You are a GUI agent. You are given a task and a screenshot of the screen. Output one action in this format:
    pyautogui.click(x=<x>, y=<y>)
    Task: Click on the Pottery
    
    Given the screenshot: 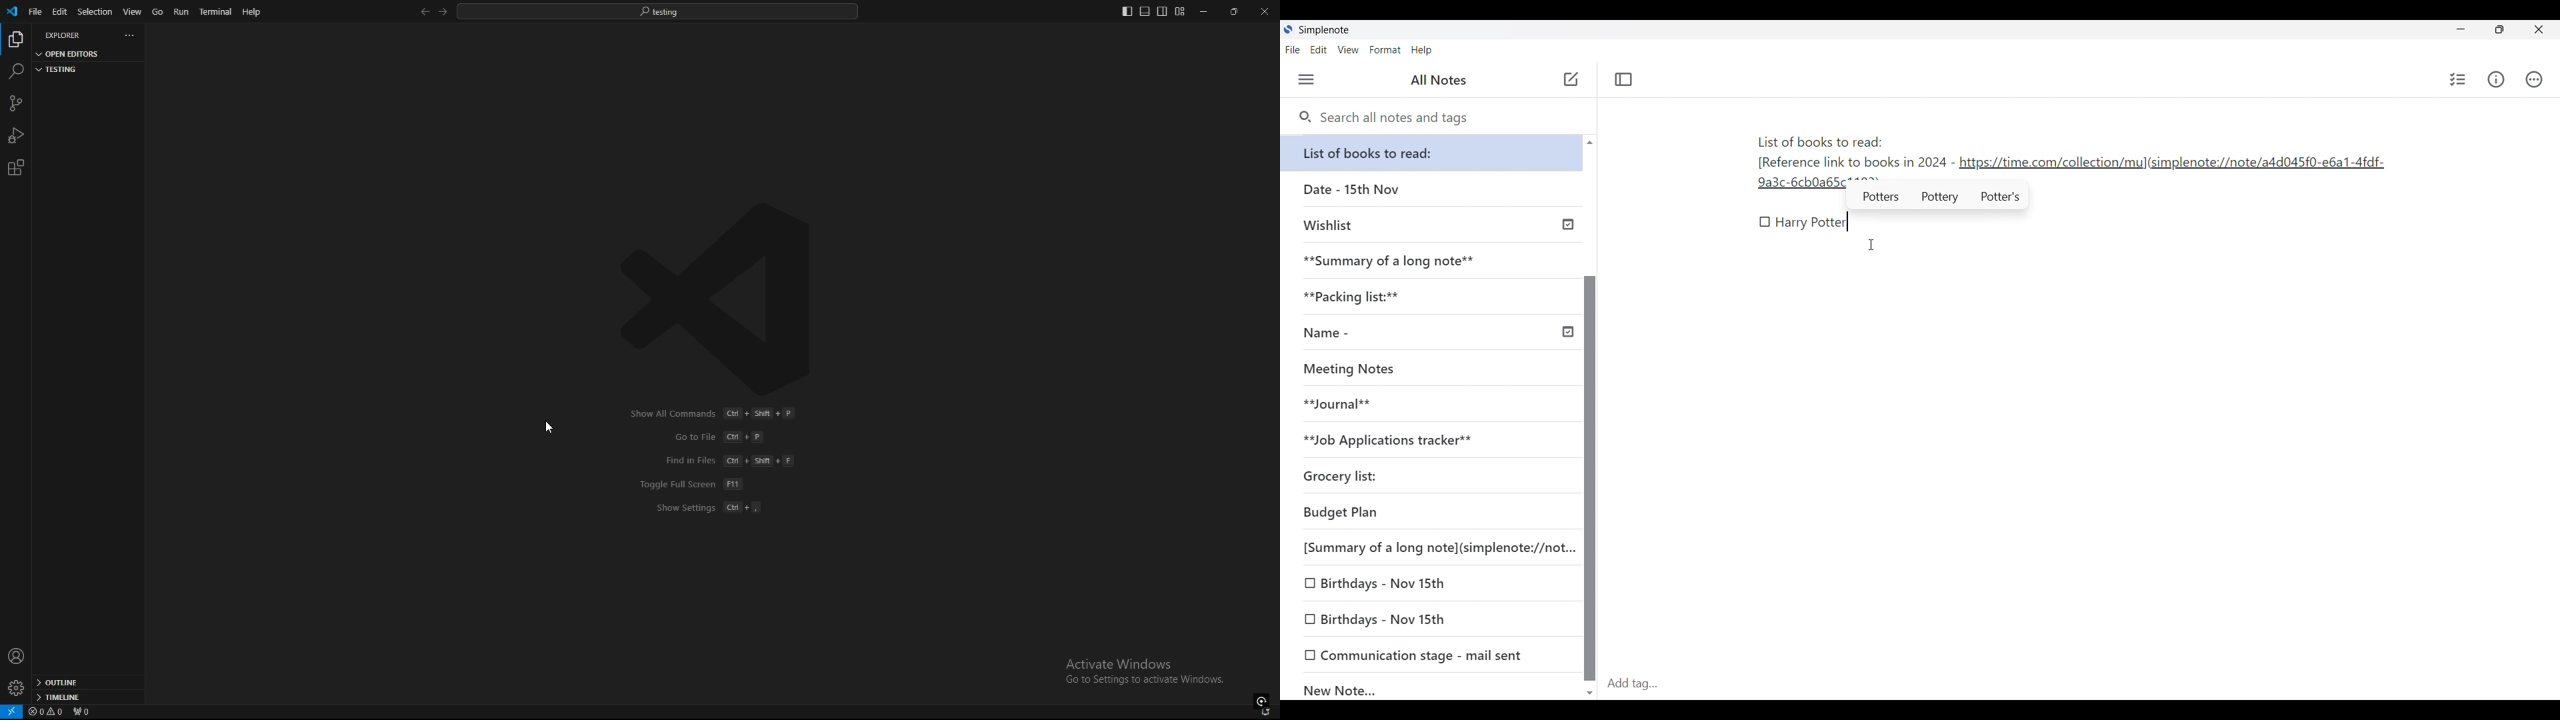 What is the action you would take?
    pyautogui.click(x=1941, y=198)
    